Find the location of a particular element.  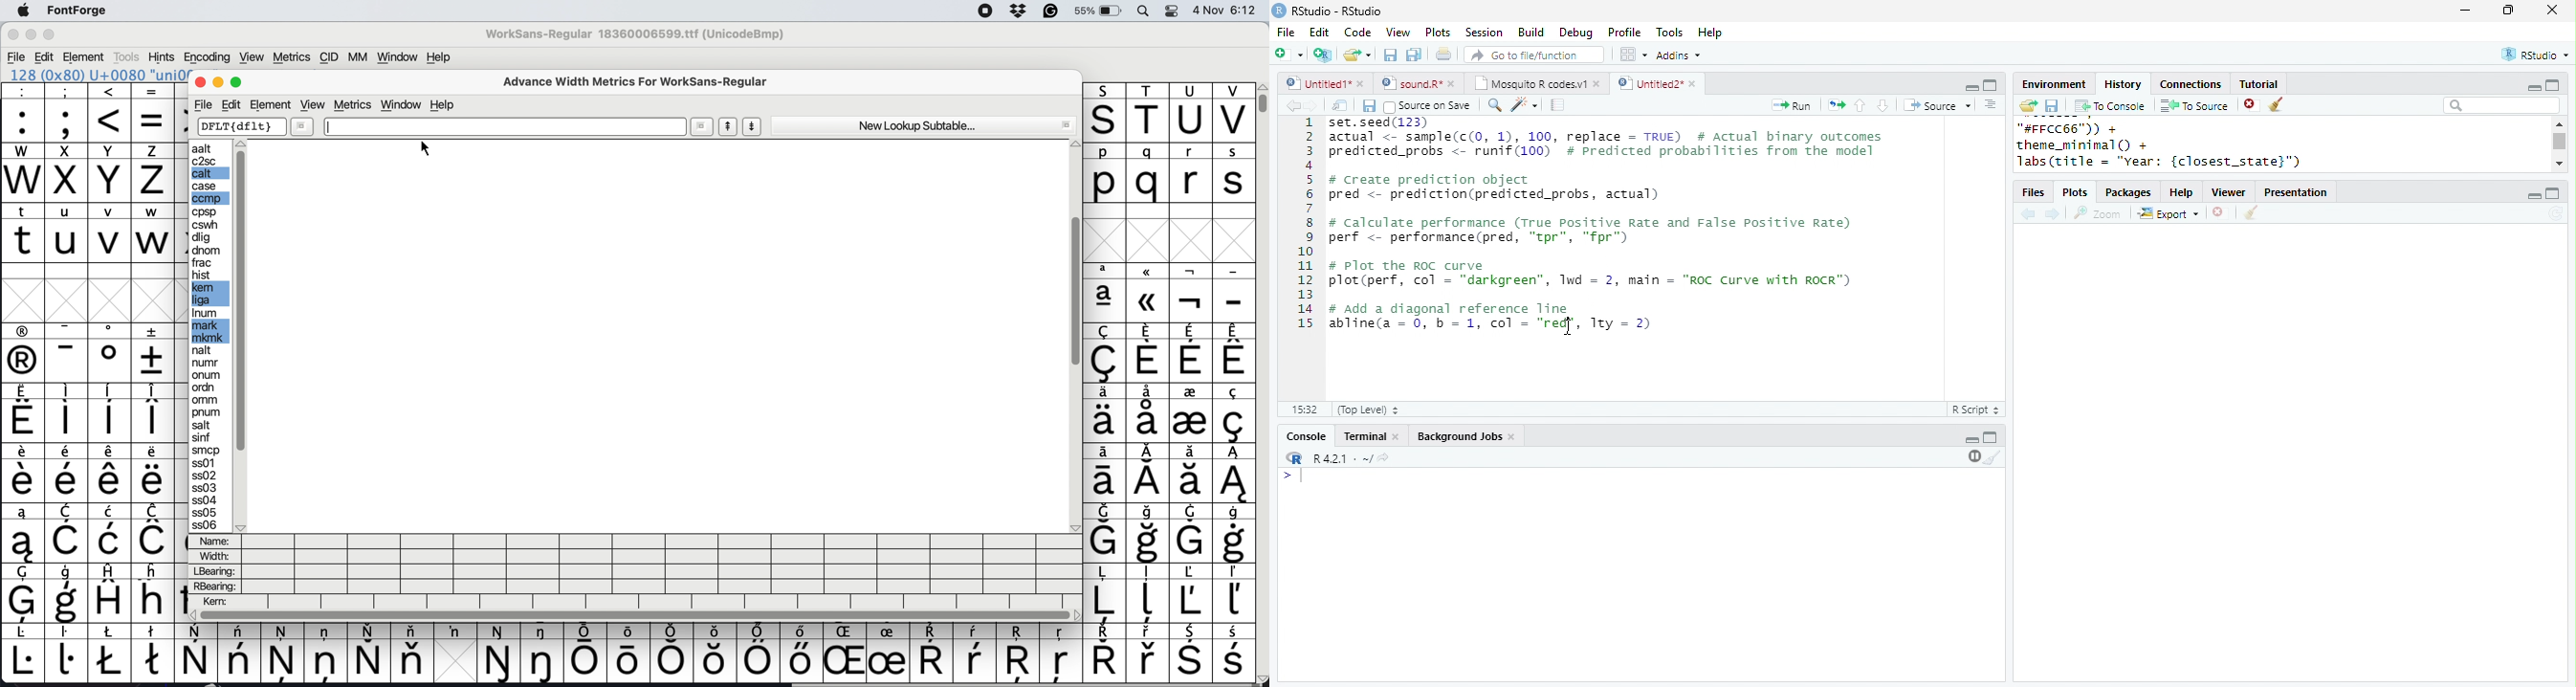

clear is located at coordinates (1993, 456).